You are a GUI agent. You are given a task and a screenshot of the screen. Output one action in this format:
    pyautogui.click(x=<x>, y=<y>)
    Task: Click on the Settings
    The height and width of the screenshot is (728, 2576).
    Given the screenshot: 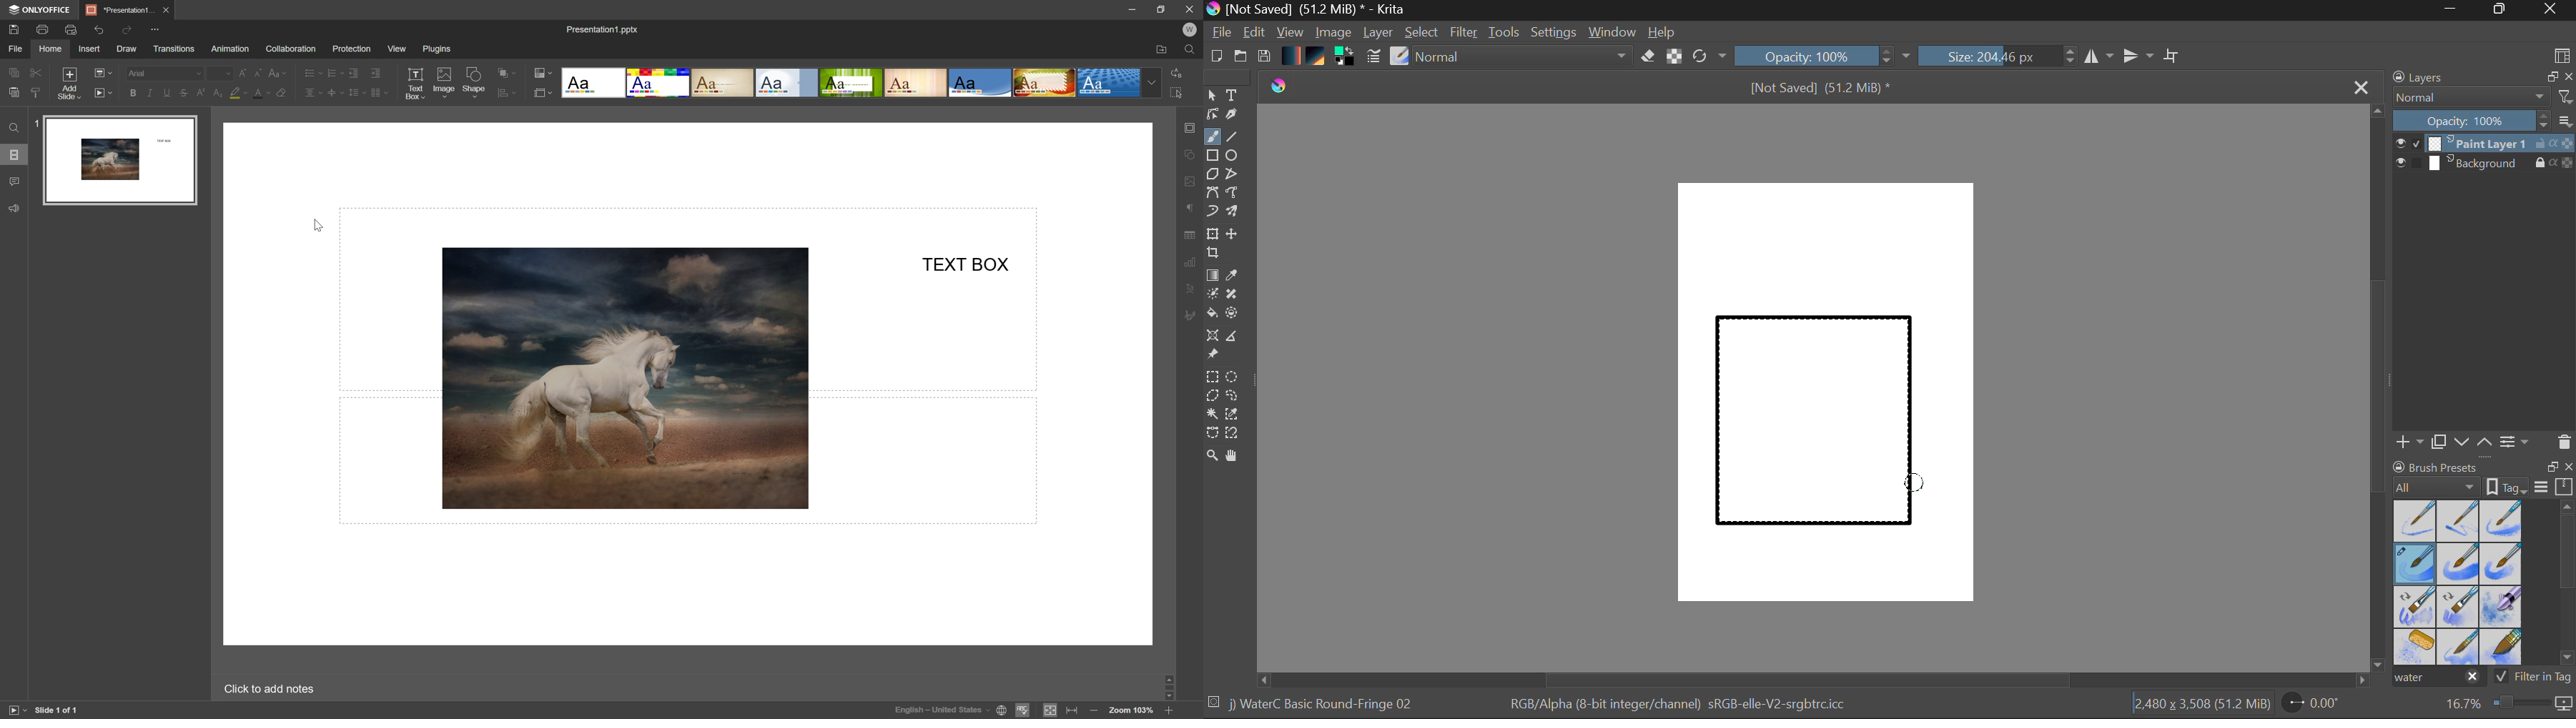 What is the action you would take?
    pyautogui.click(x=1554, y=32)
    